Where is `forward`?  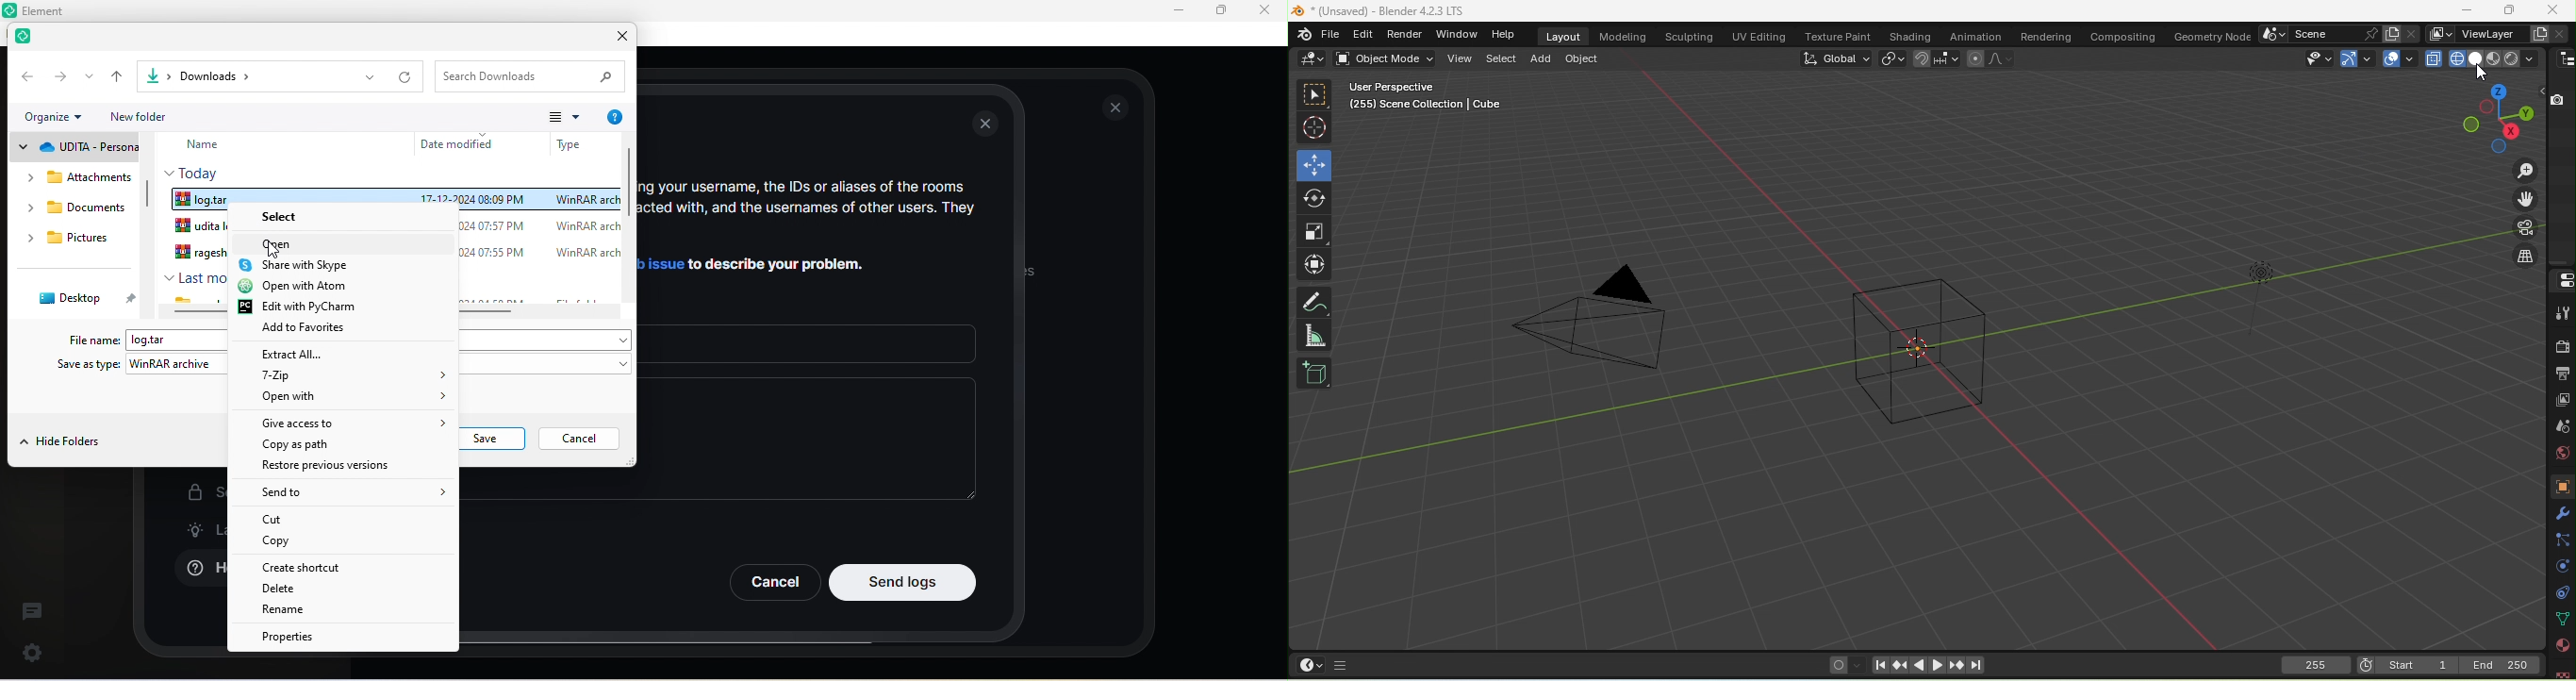 forward is located at coordinates (60, 75).